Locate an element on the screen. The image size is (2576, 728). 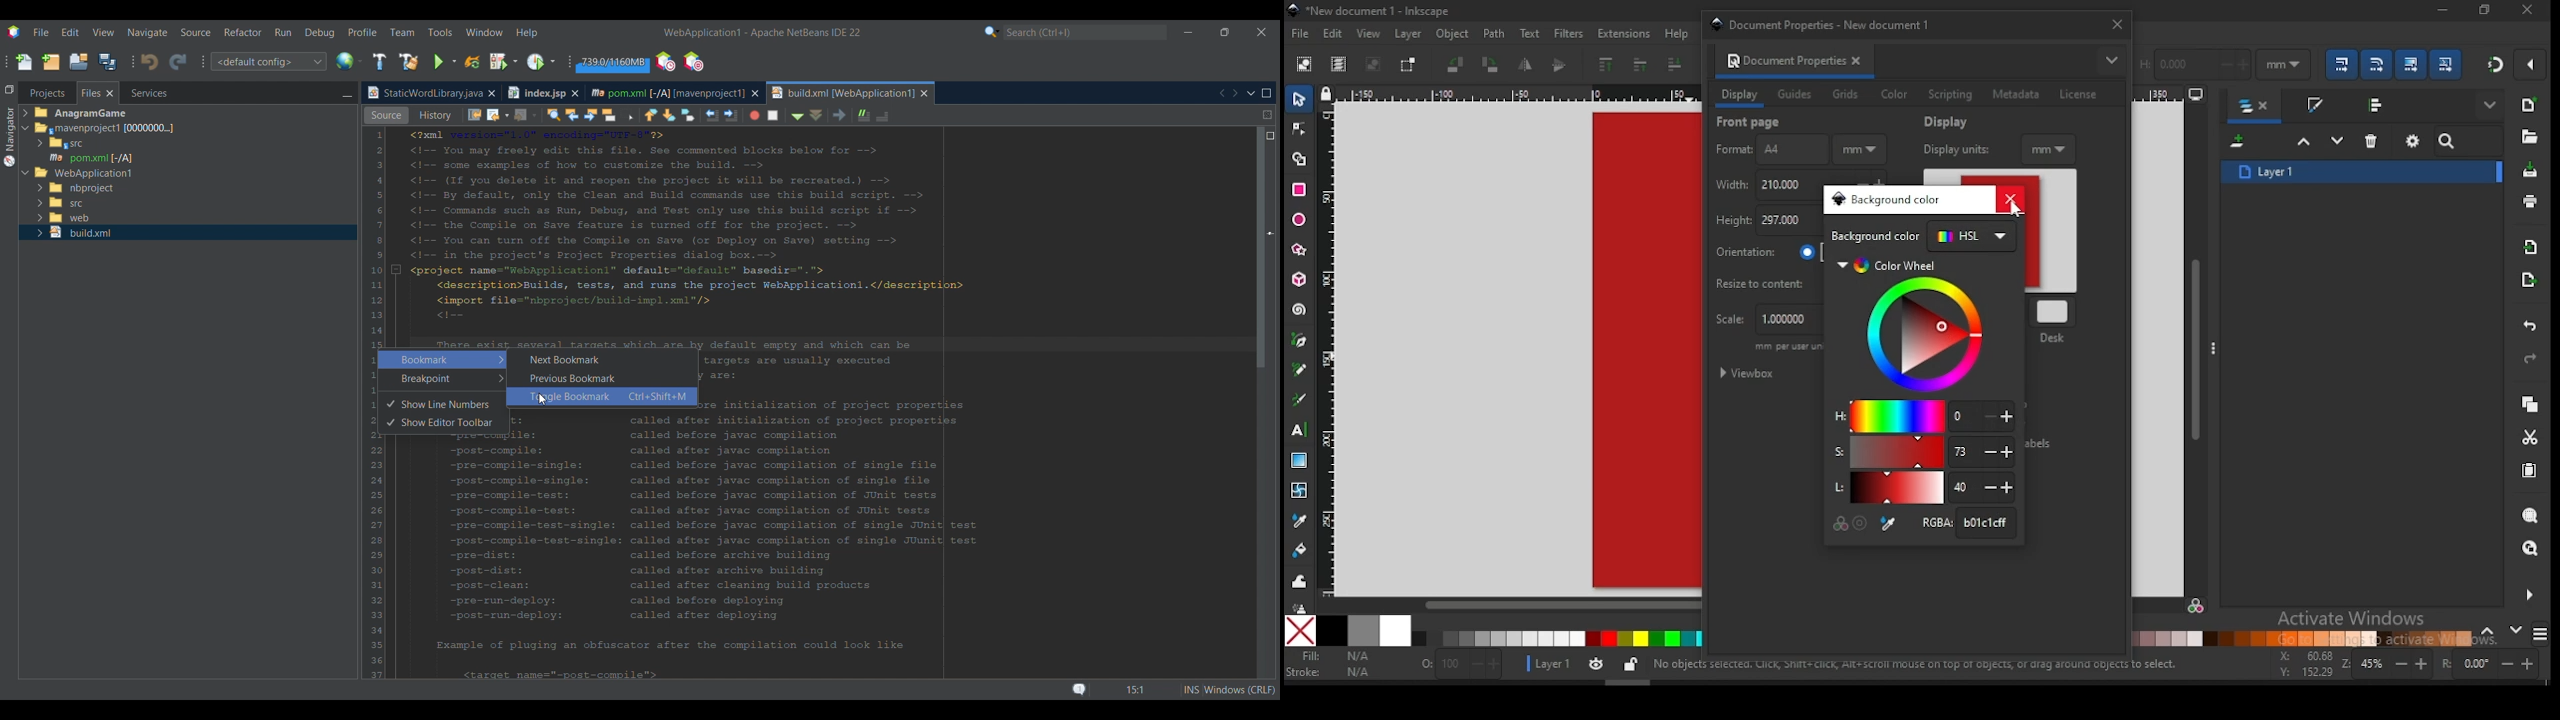
raiseselection one step is located at coordinates (2304, 142).